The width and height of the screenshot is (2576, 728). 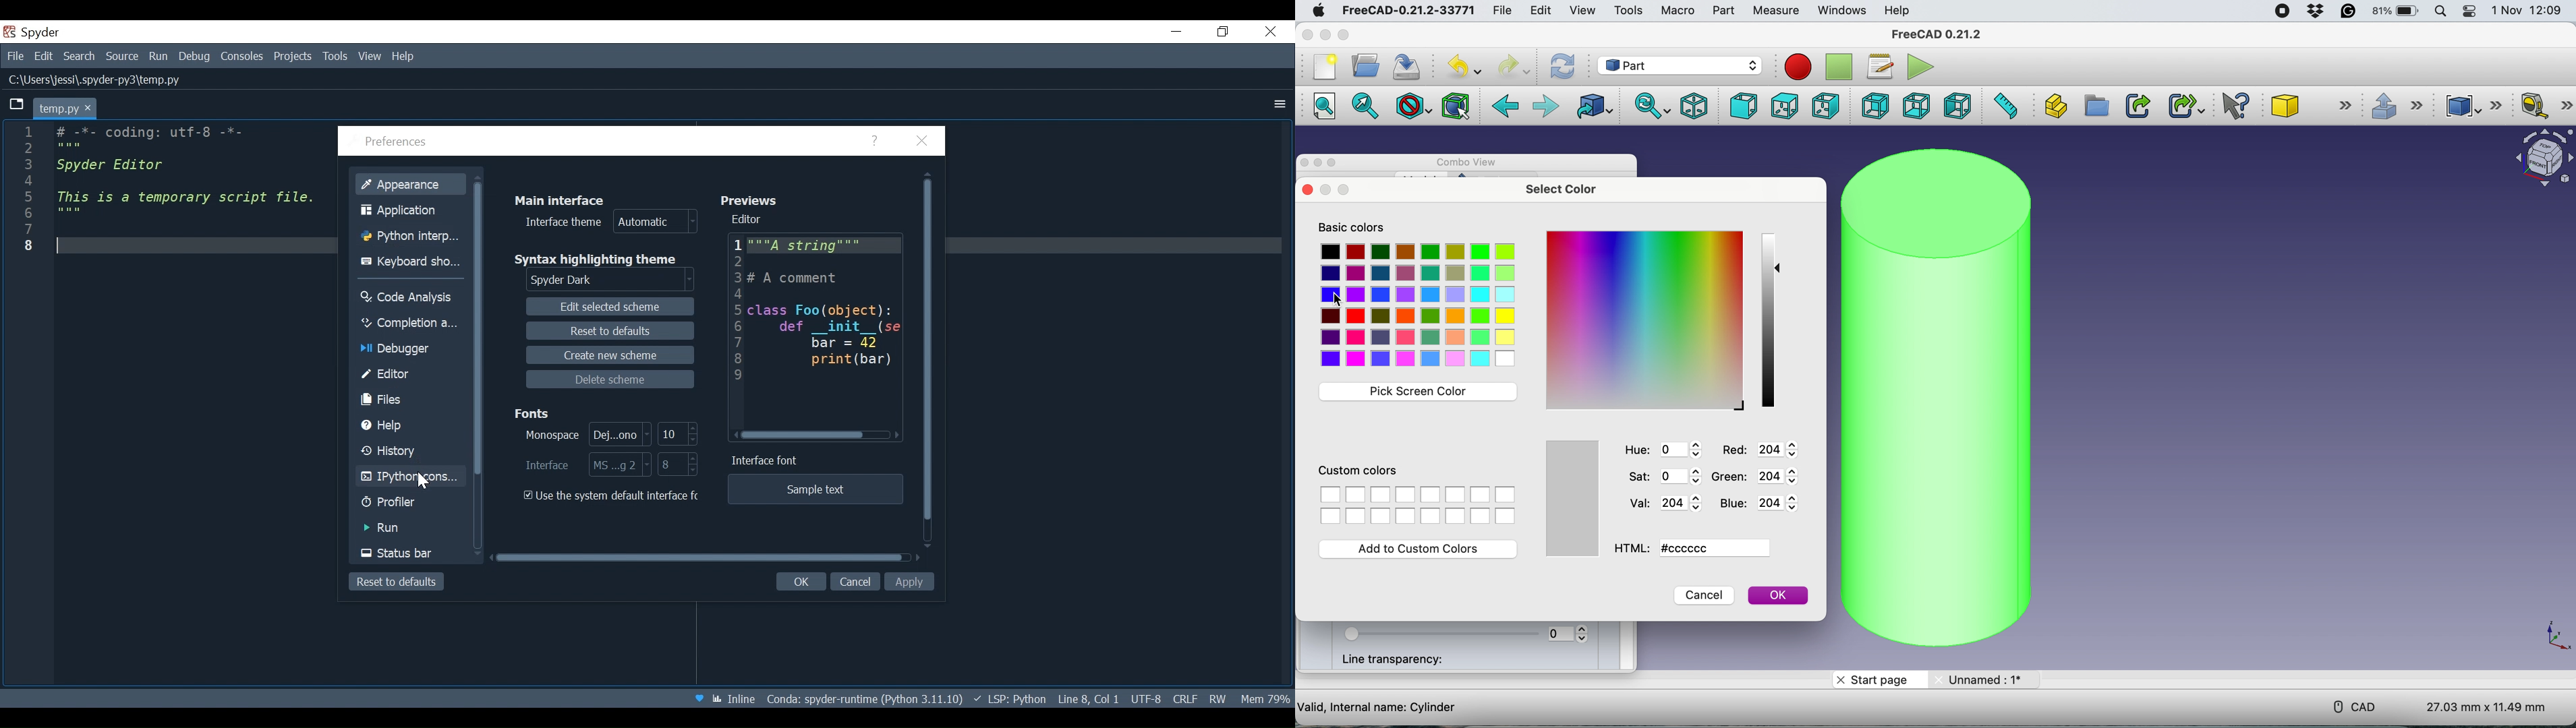 I want to click on Debug, so click(x=190, y=56).